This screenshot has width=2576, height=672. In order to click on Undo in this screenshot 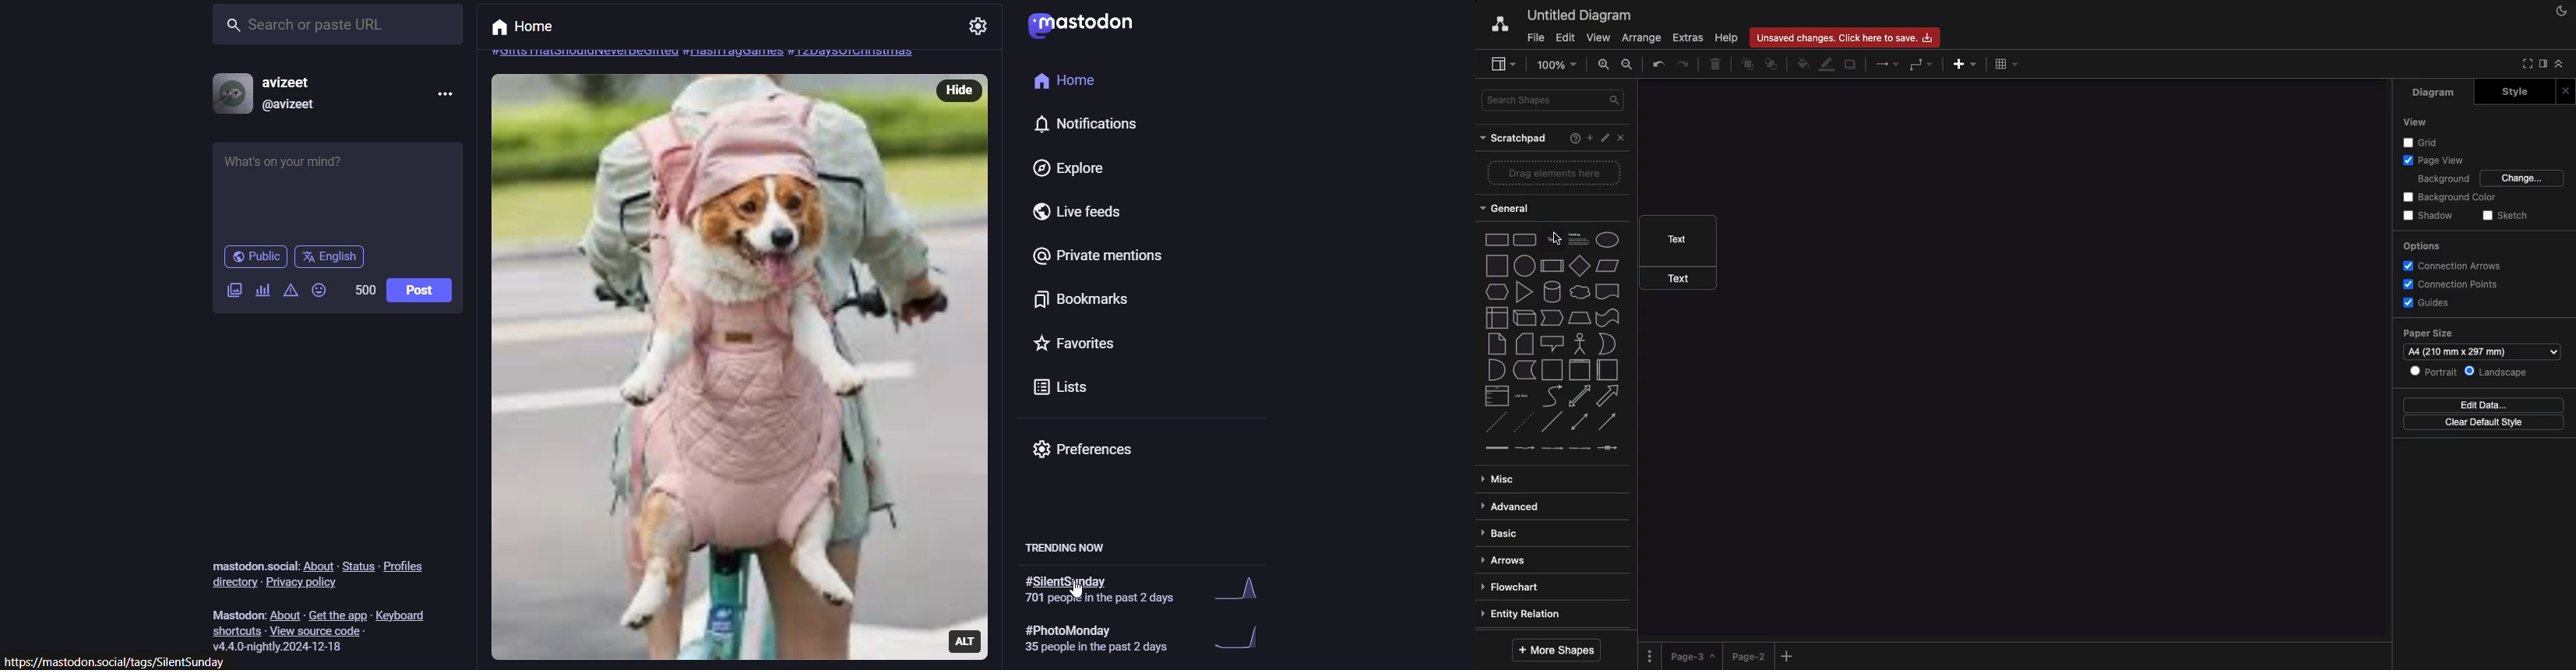, I will do `click(1659, 64)`.